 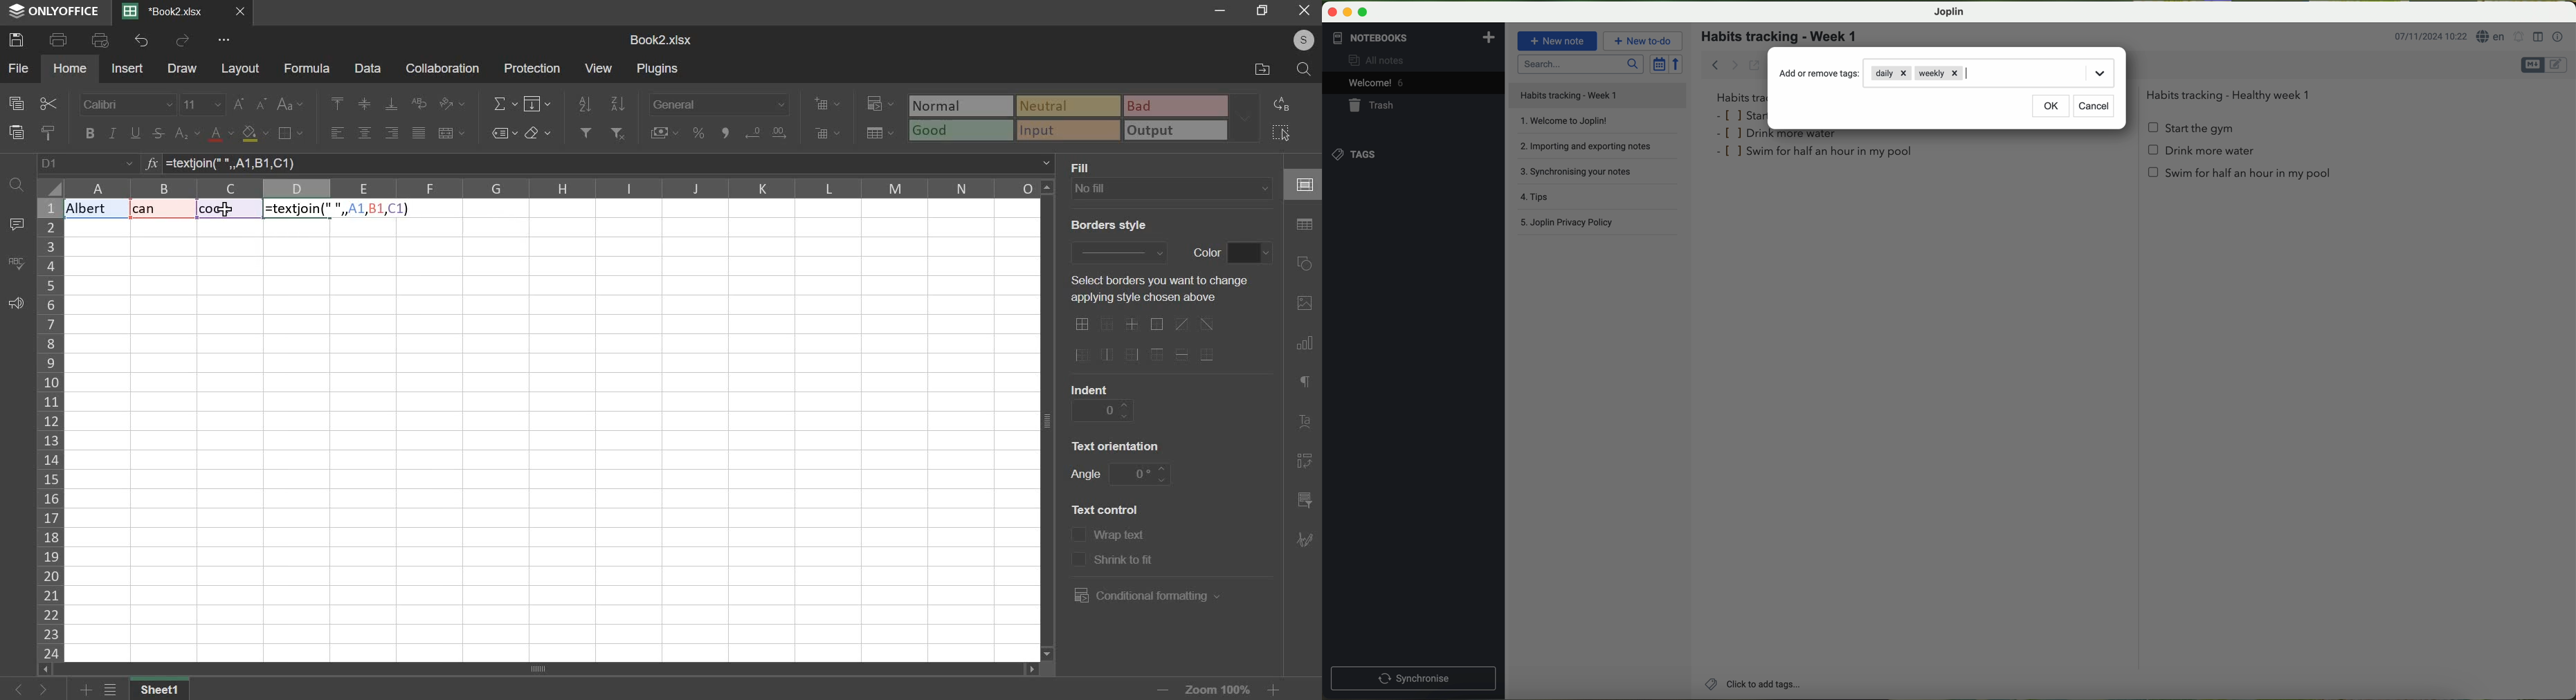 What do you see at coordinates (505, 102) in the screenshot?
I see `sum` at bounding box center [505, 102].